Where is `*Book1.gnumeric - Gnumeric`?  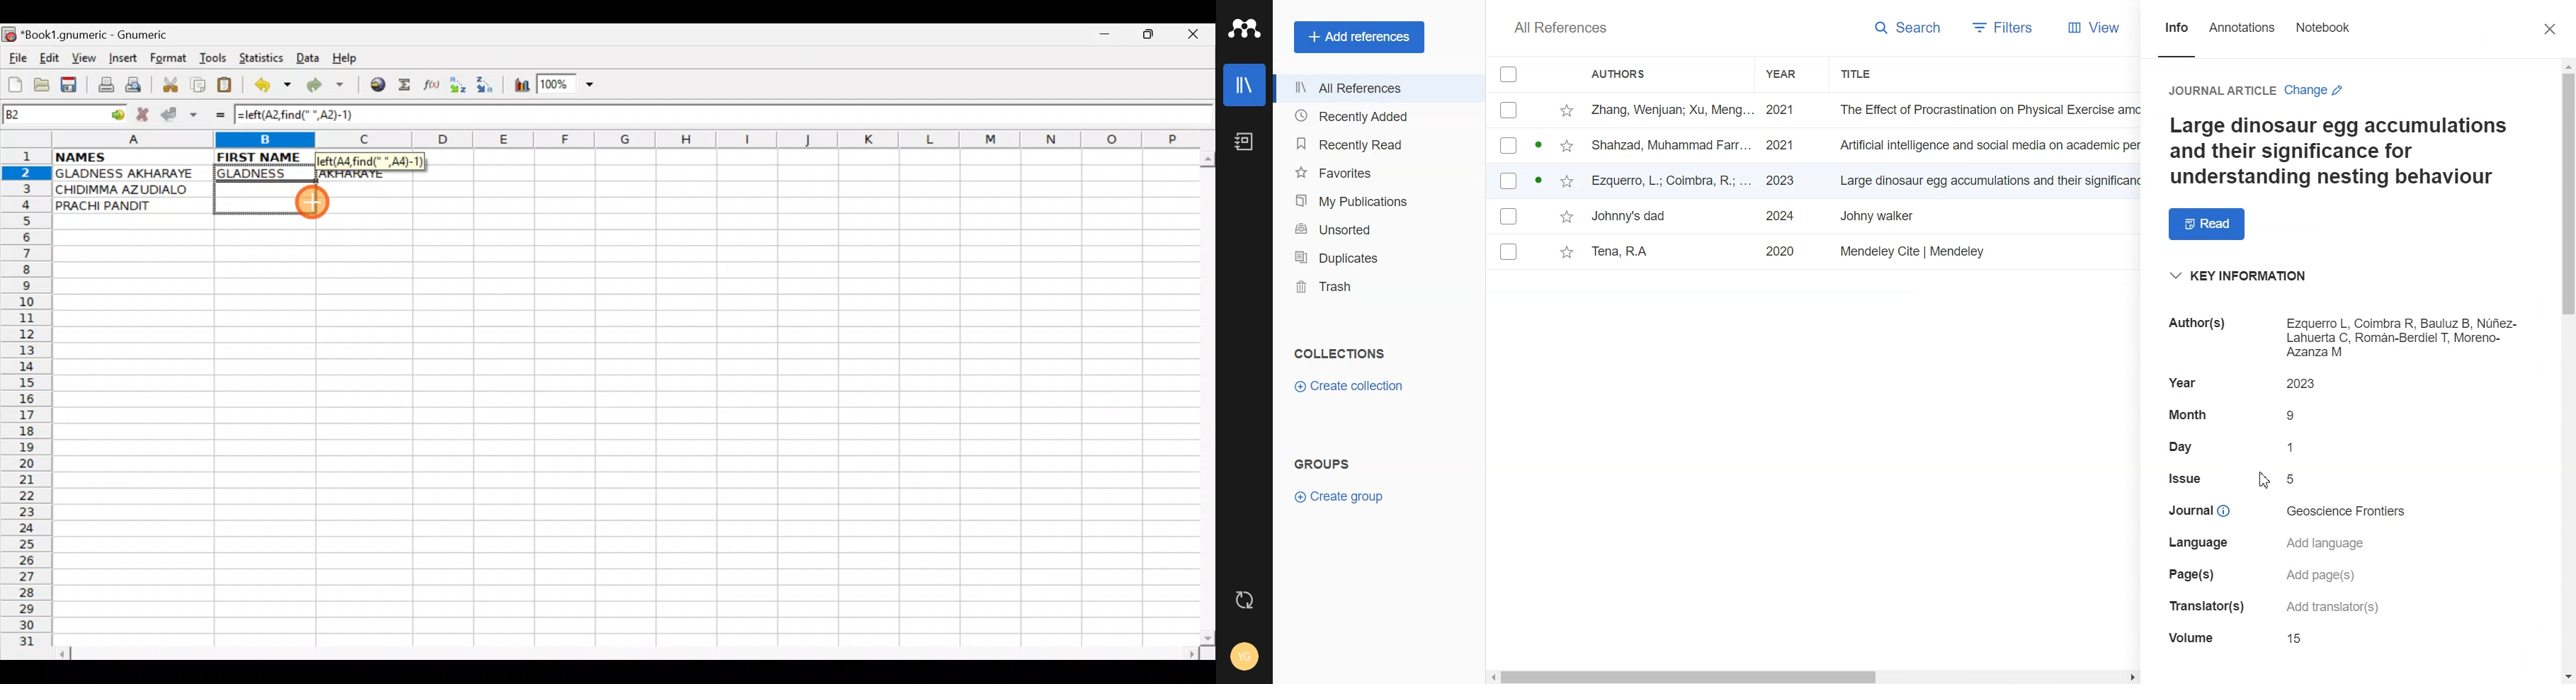
*Book1.gnumeric - Gnumeric is located at coordinates (106, 35).